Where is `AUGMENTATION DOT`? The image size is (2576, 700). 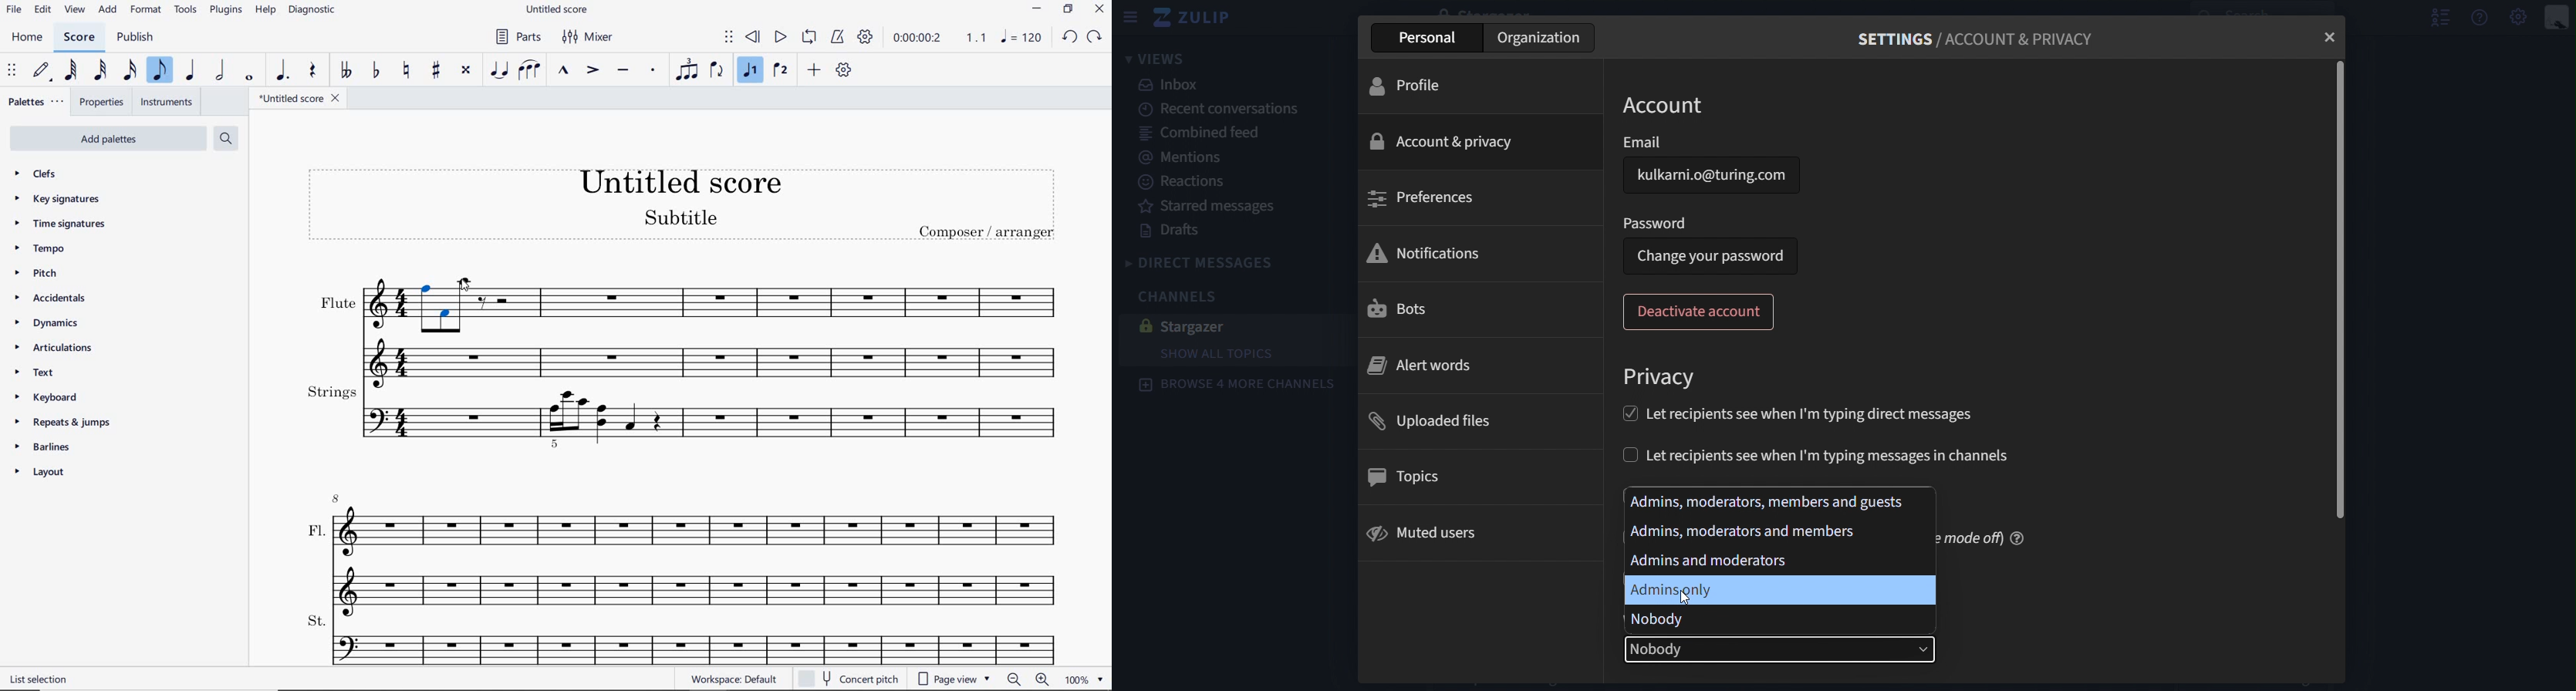
AUGMENTATION DOT is located at coordinates (283, 71).